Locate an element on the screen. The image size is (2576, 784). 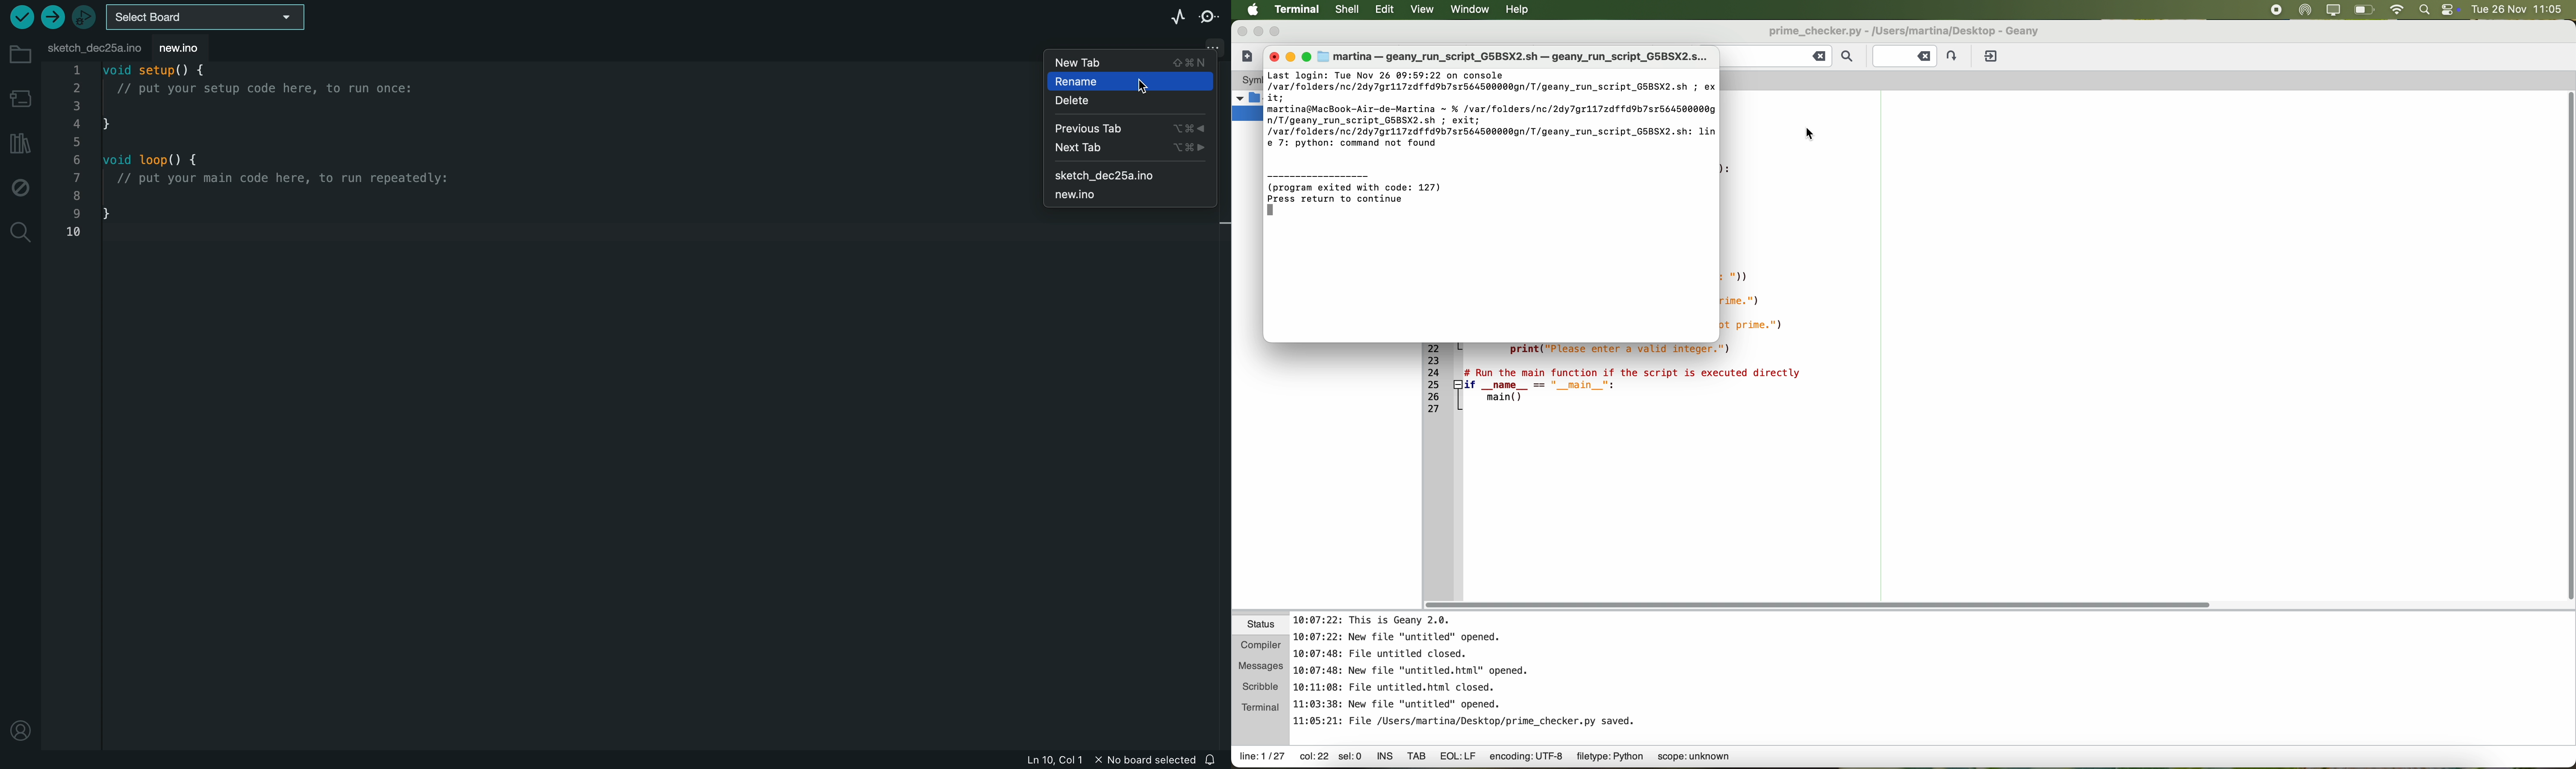
Jump to the entered line number is located at coordinates (1917, 55).